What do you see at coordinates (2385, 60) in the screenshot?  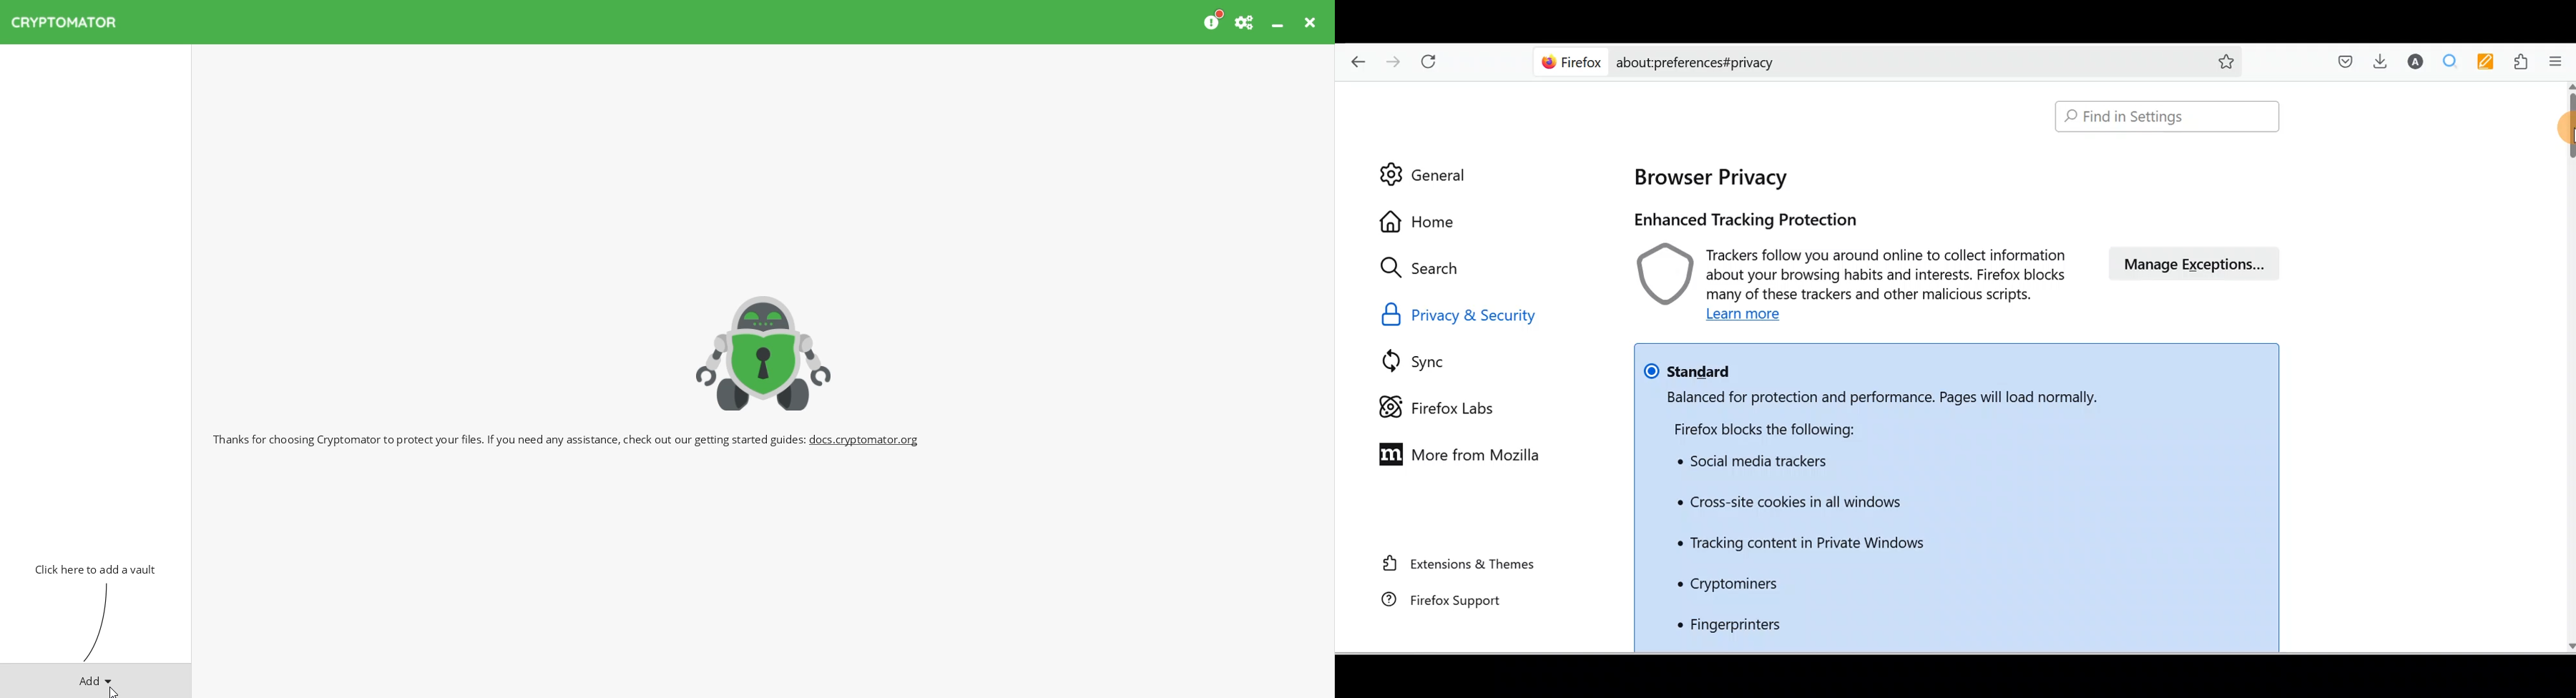 I see `Downloads` at bounding box center [2385, 60].